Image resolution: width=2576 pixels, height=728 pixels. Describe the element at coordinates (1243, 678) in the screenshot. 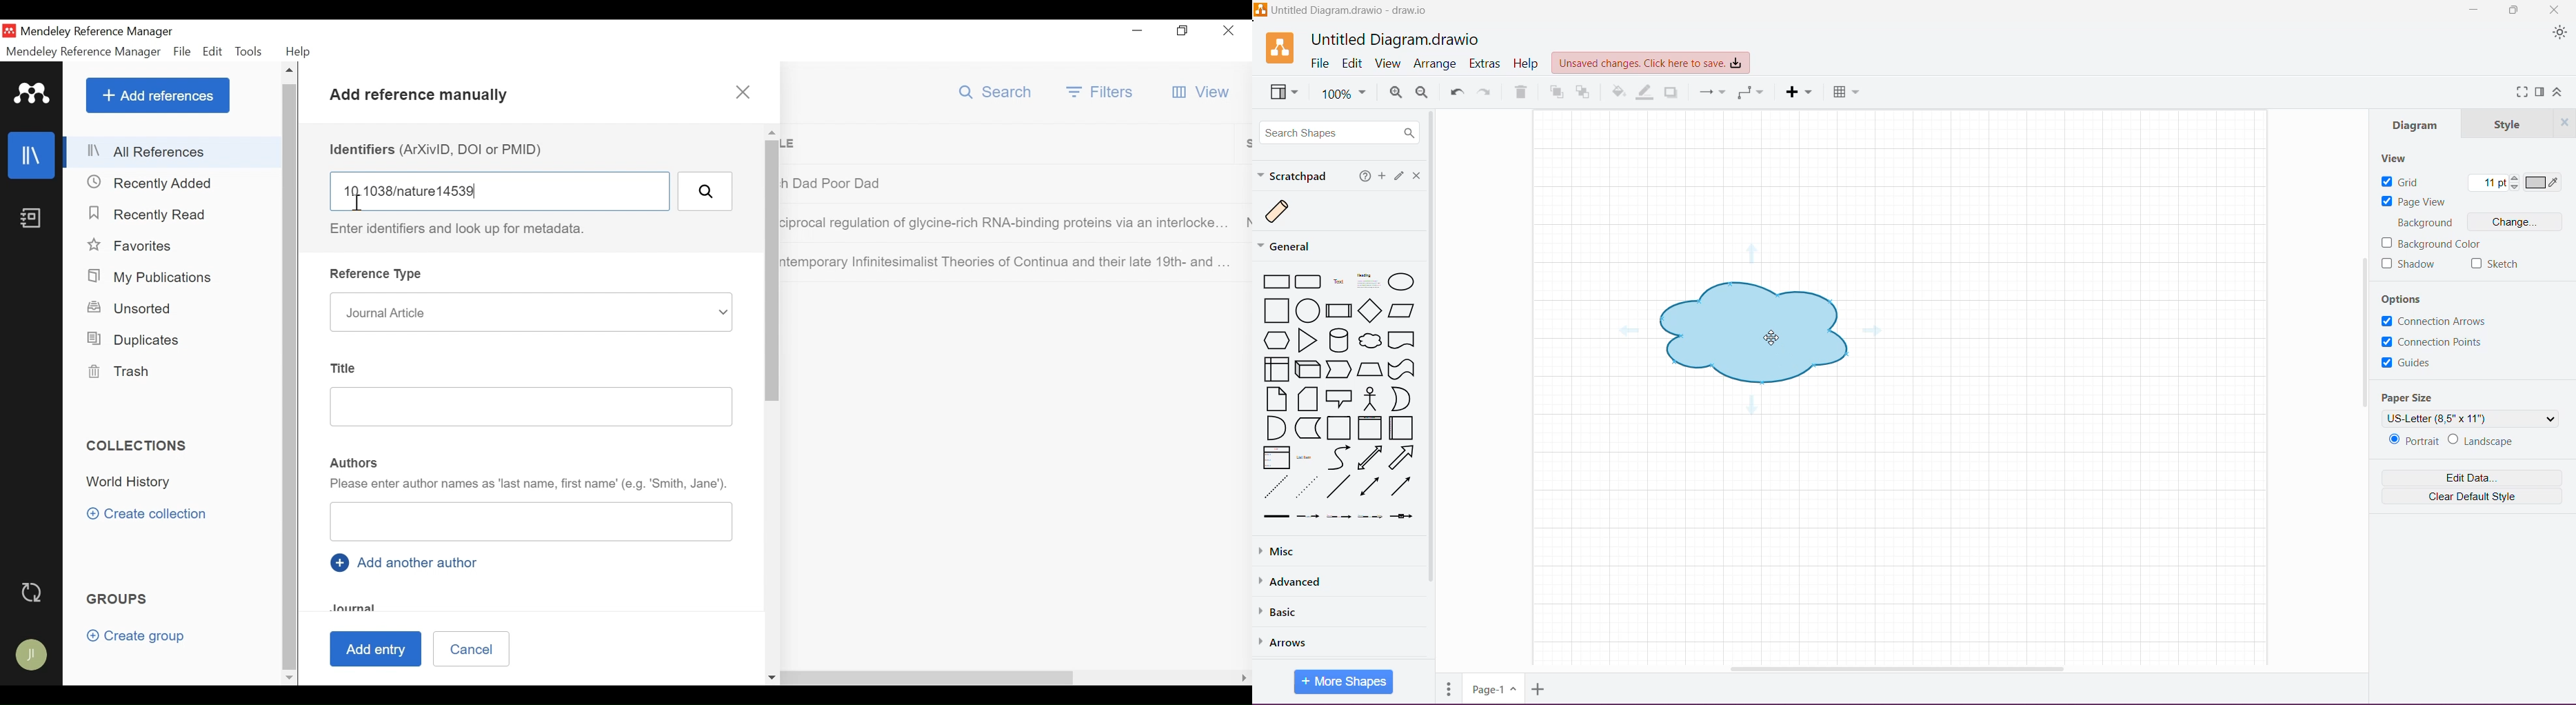

I see `Scroll Right` at that location.